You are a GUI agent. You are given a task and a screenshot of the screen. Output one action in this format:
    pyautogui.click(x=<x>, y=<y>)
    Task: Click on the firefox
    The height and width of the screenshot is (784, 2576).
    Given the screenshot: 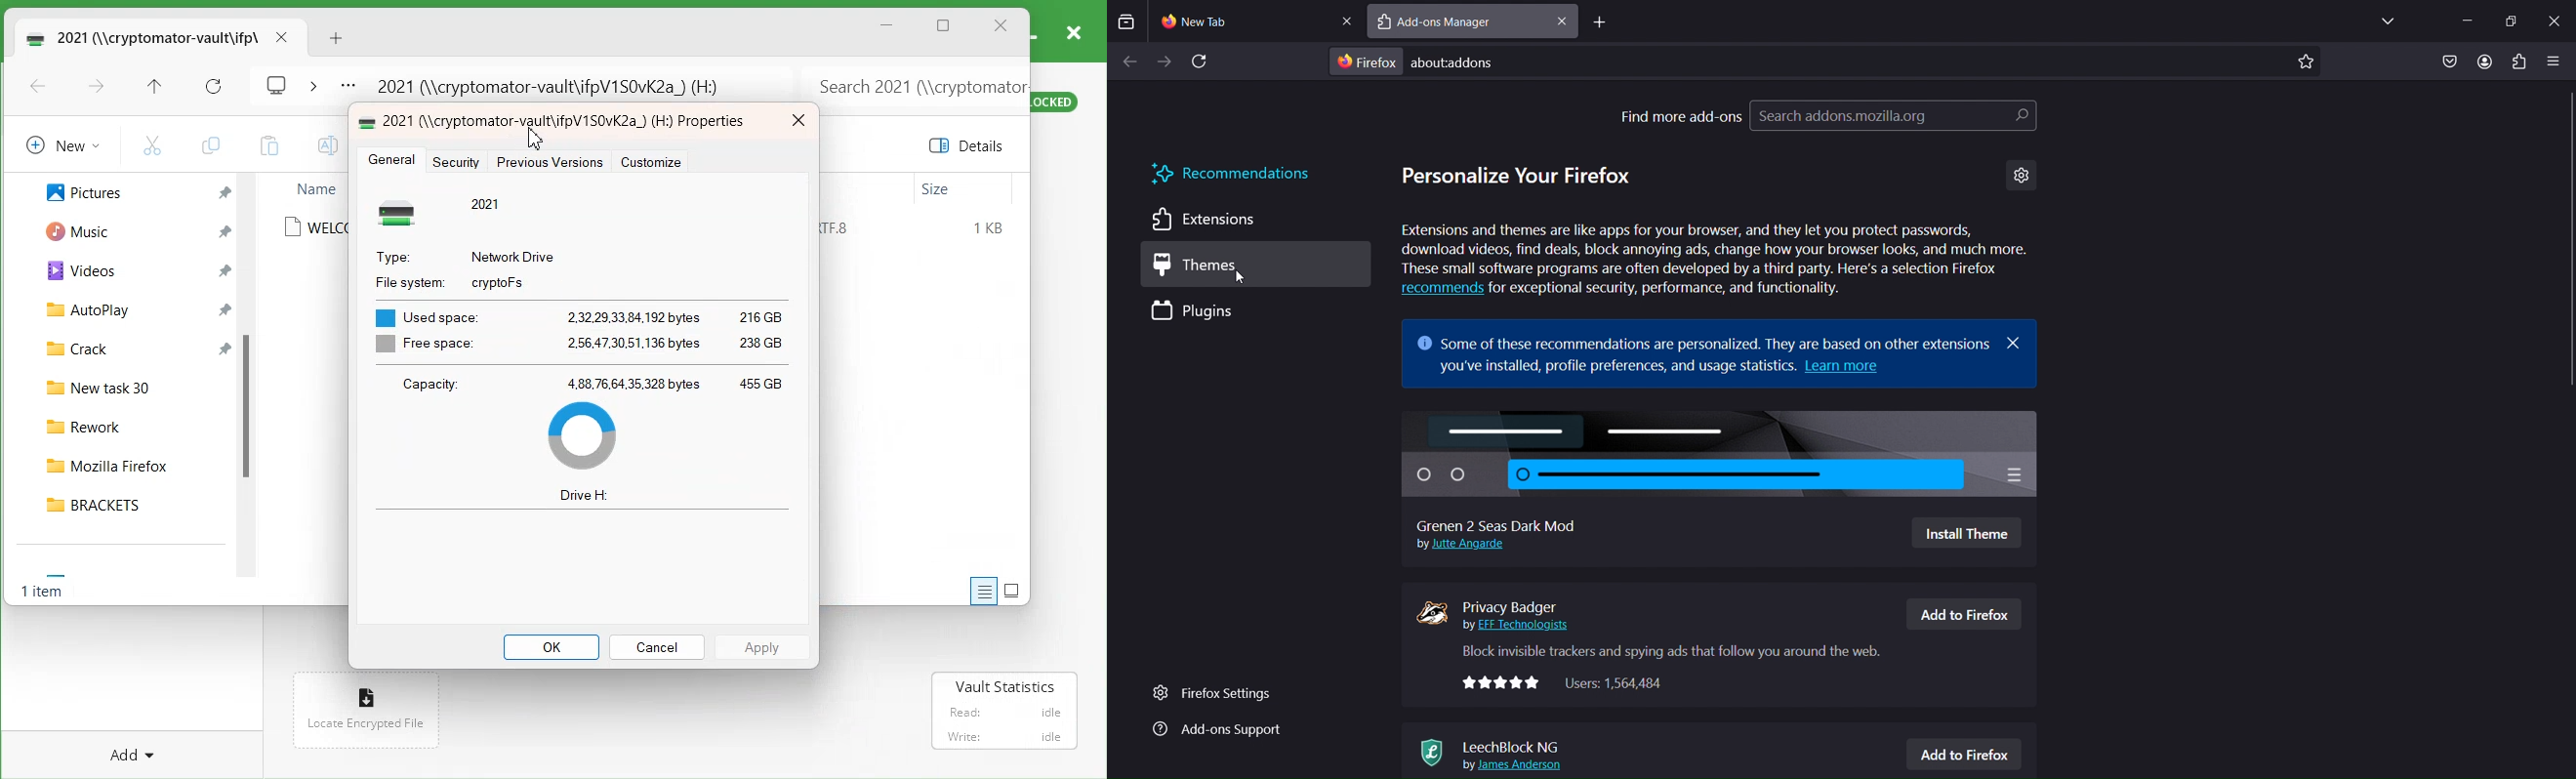 What is the action you would take?
    pyautogui.click(x=1367, y=62)
    